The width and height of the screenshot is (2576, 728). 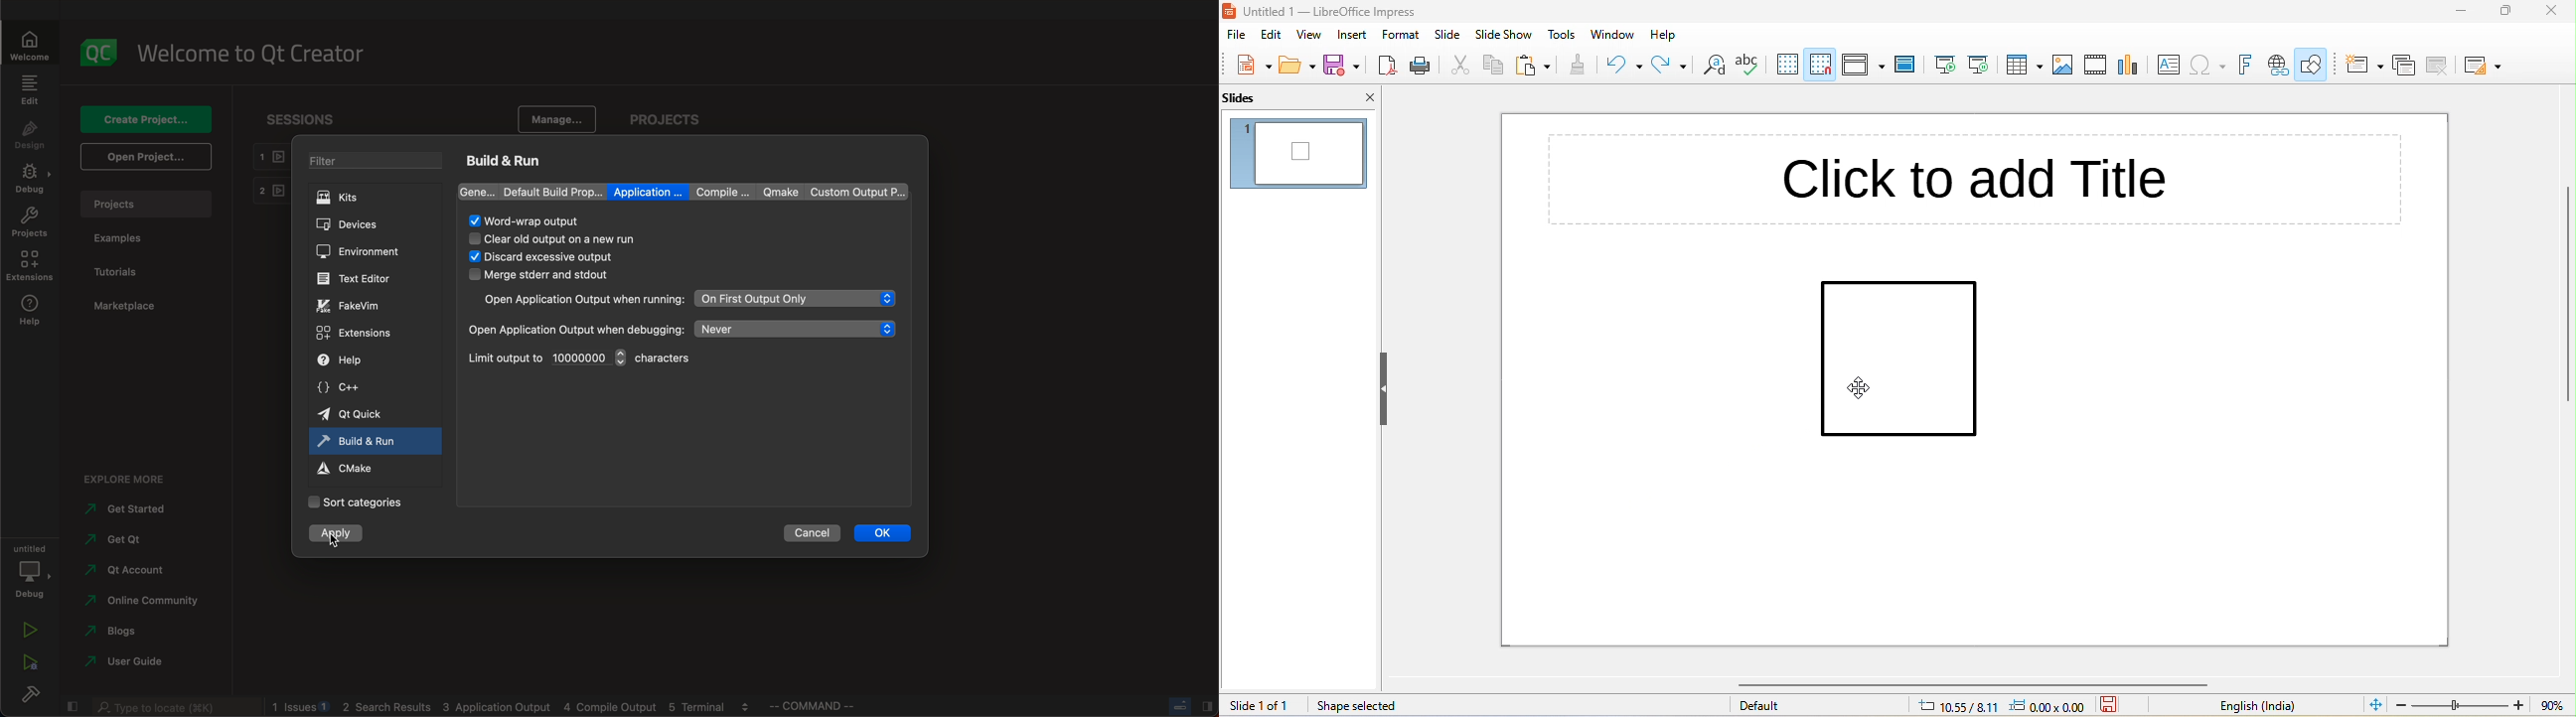 What do you see at coordinates (823, 706) in the screenshot?
I see `command` at bounding box center [823, 706].